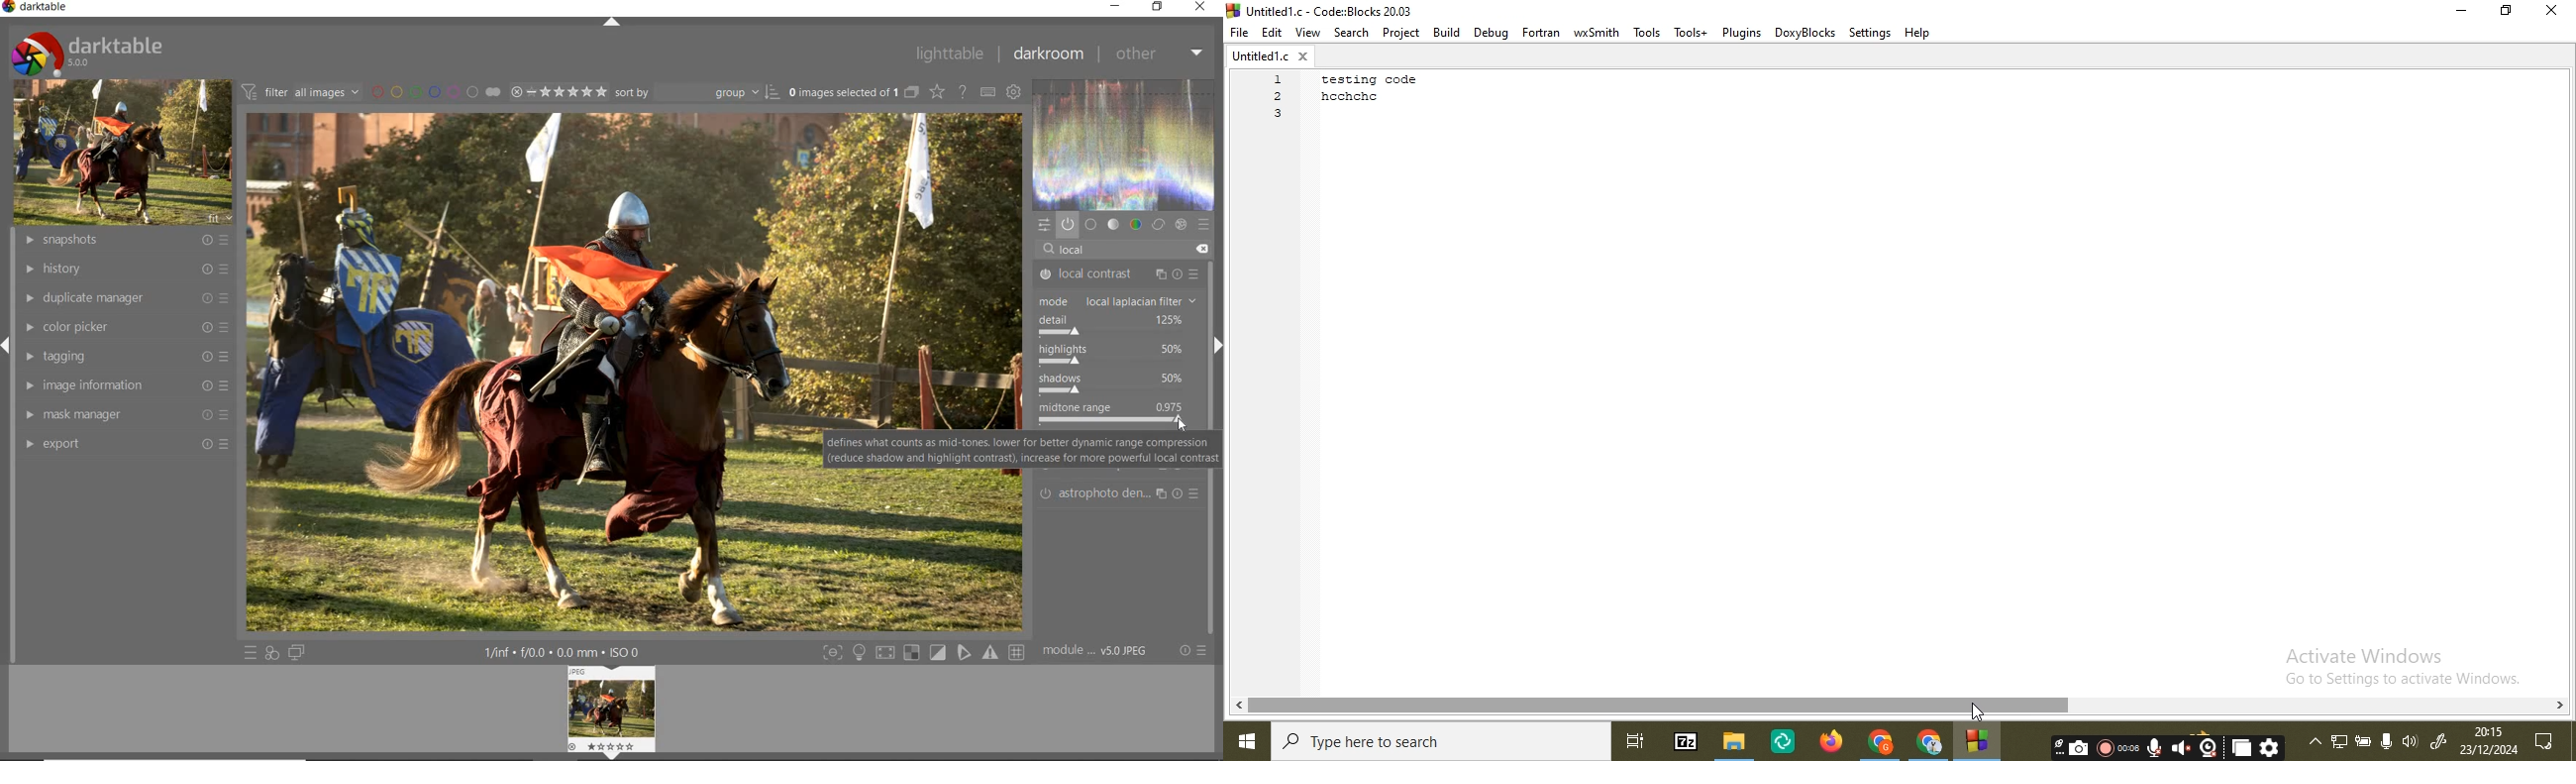 This screenshot has width=2576, height=784. What do you see at coordinates (122, 444) in the screenshot?
I see `export` at bounding box center [122, 444].